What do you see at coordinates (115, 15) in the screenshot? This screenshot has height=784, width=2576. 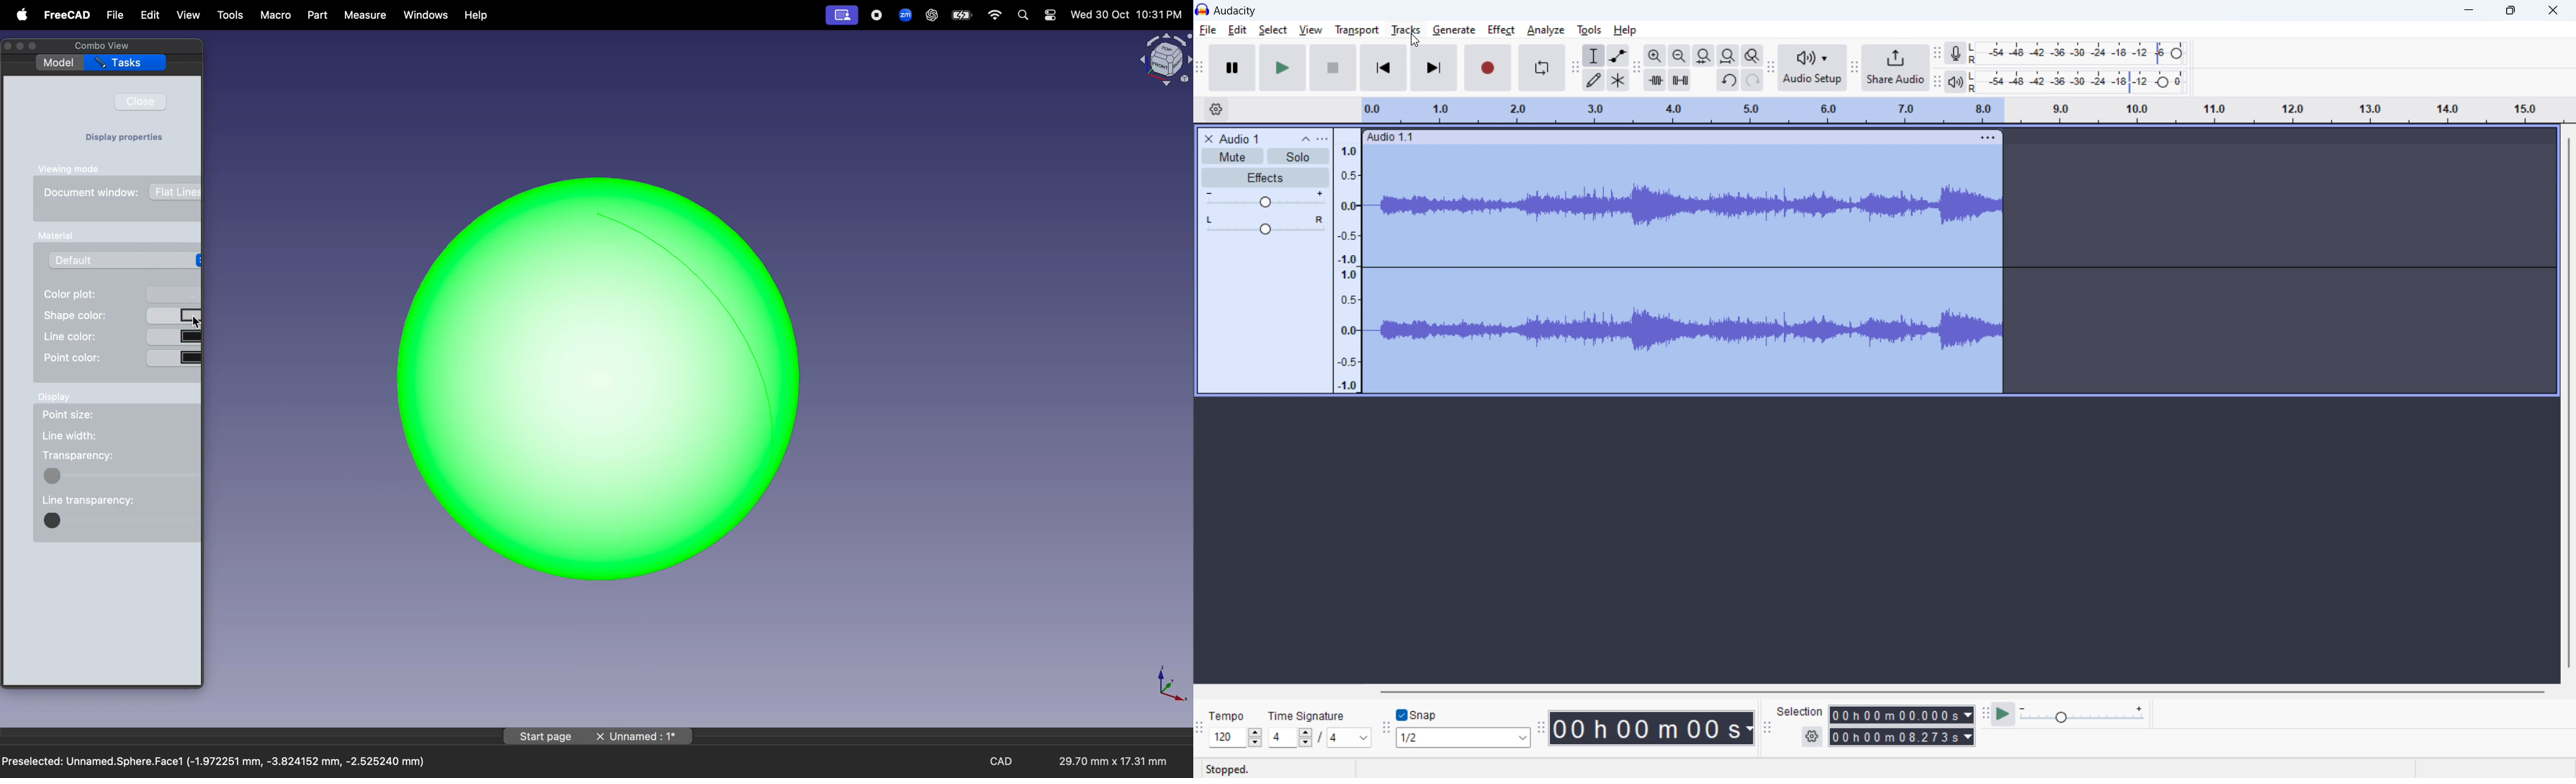 I see `file` at bounding box center [115, 15].